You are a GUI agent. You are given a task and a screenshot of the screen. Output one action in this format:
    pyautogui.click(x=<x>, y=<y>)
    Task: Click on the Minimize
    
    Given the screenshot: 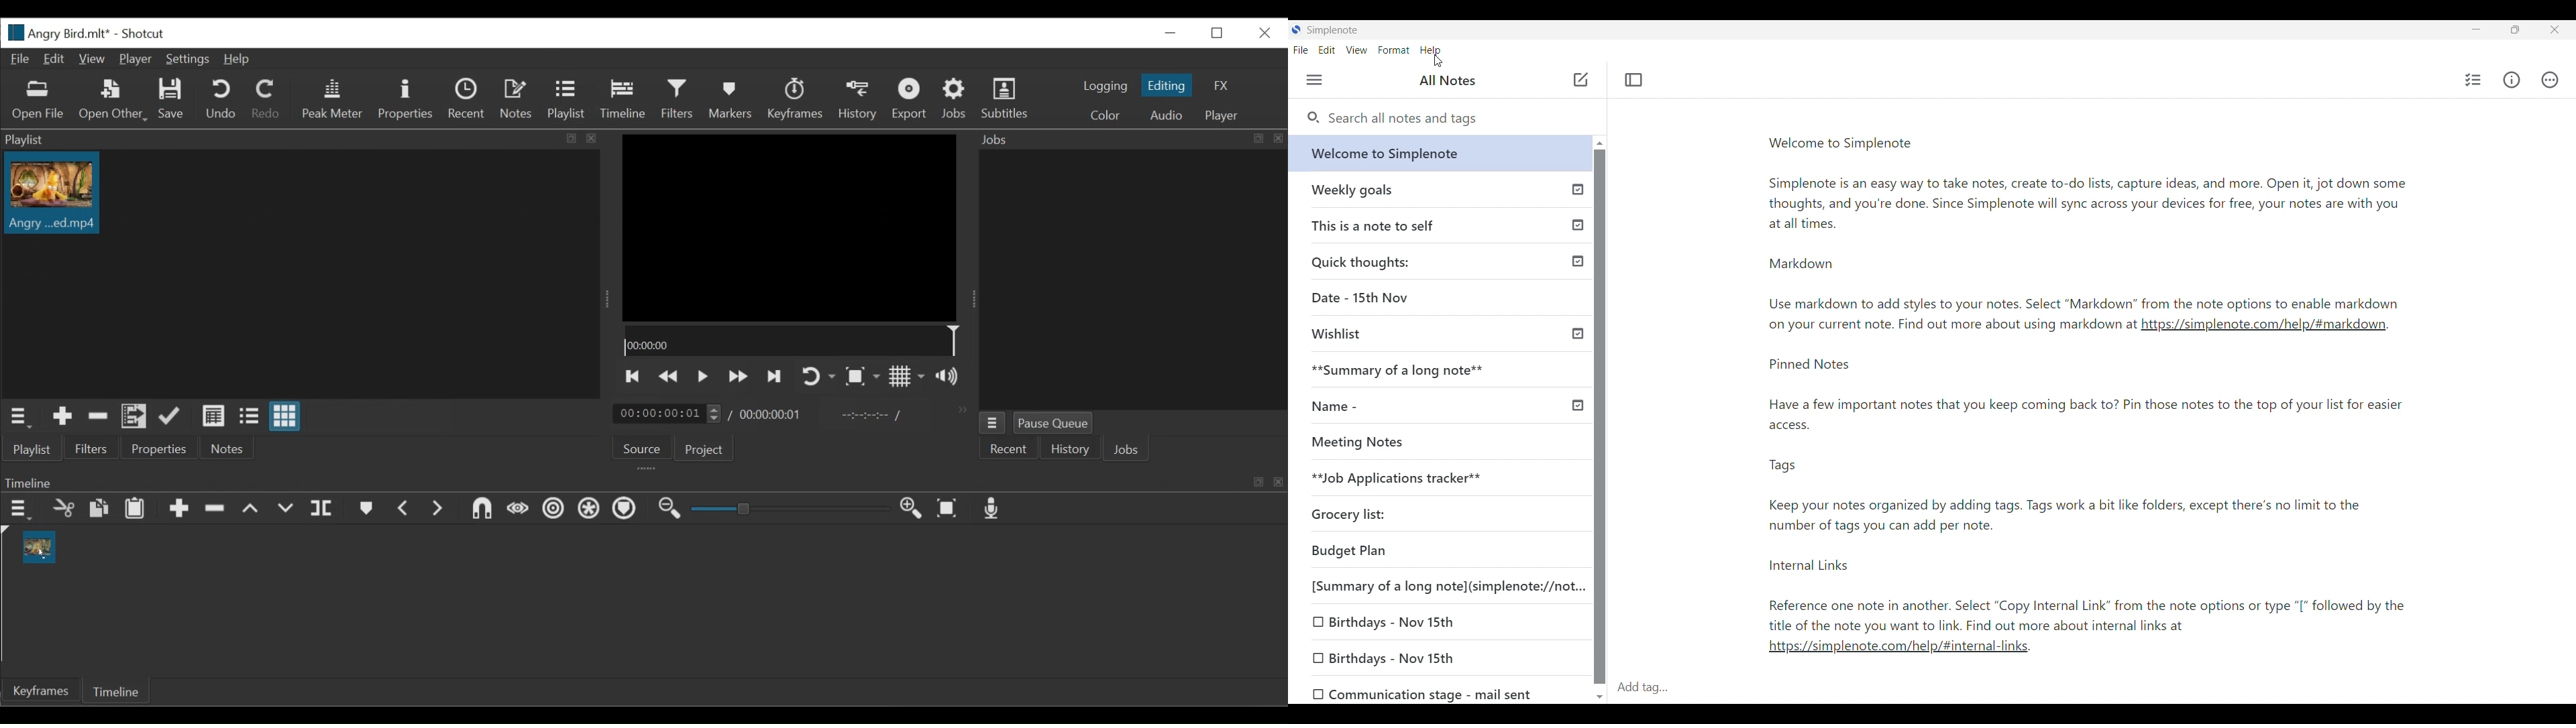 What is the action you would take?
    pyautogui.click(x=2476, y=29)
    